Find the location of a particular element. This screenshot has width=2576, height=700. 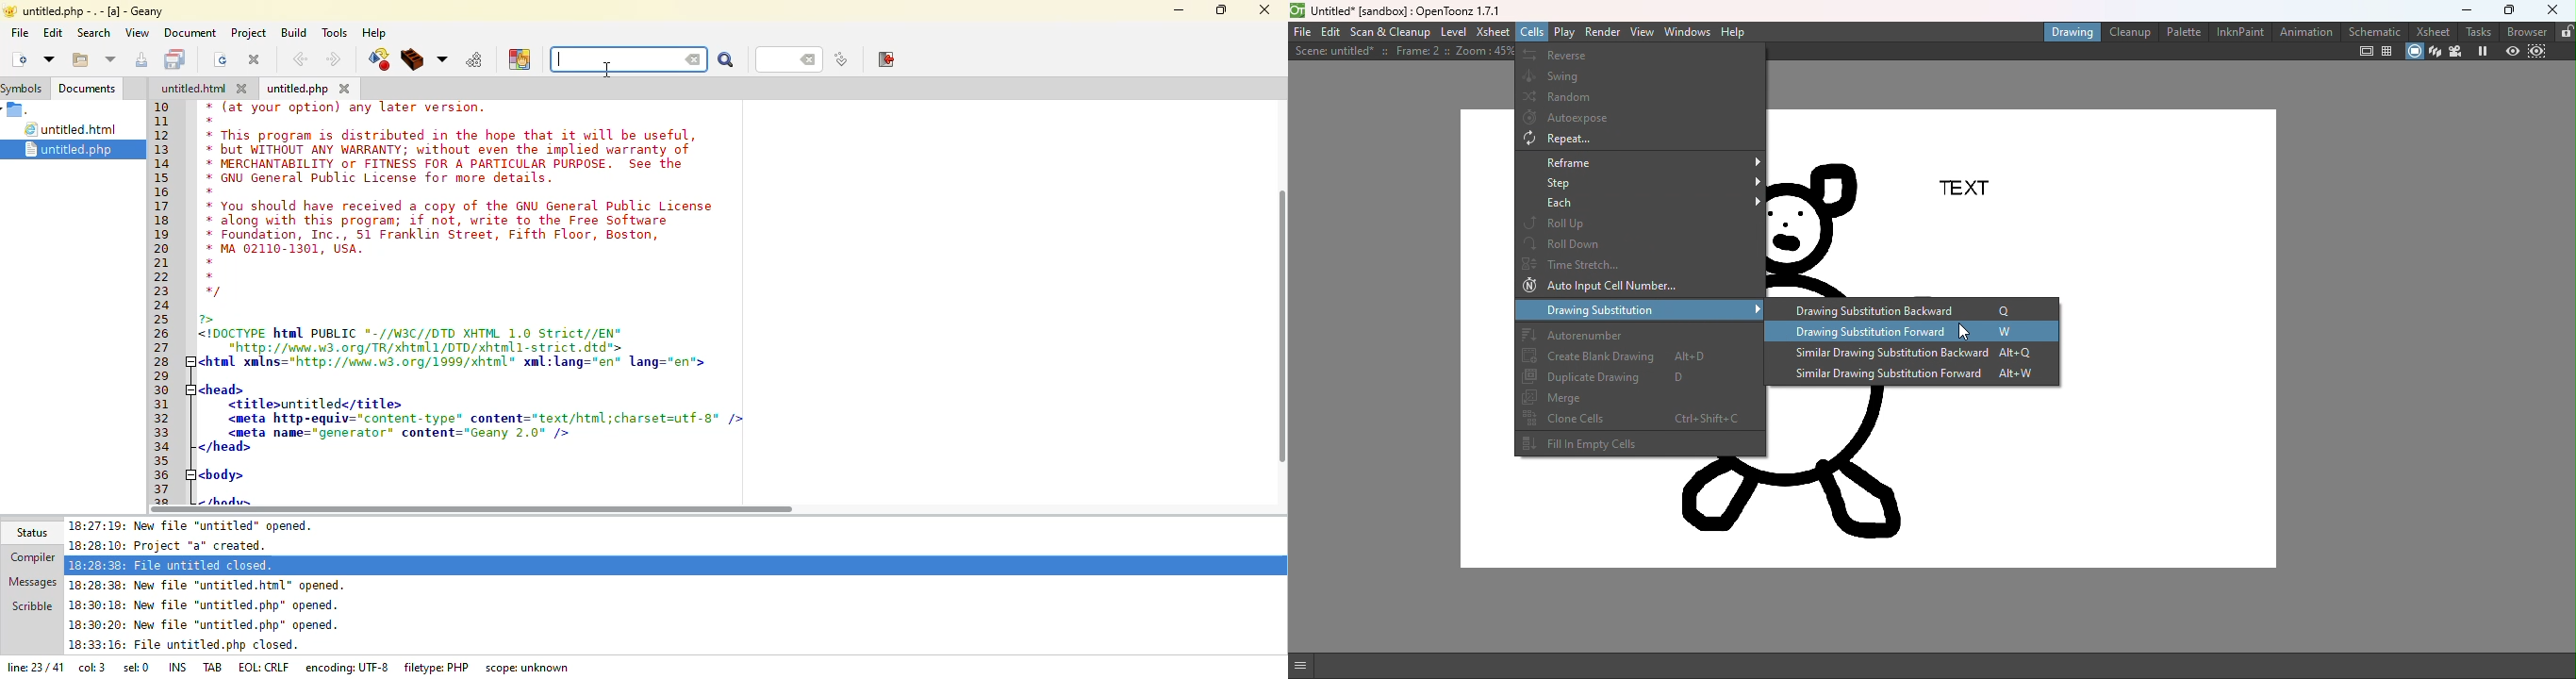

Drawing is located at coordinates (2068, 33).